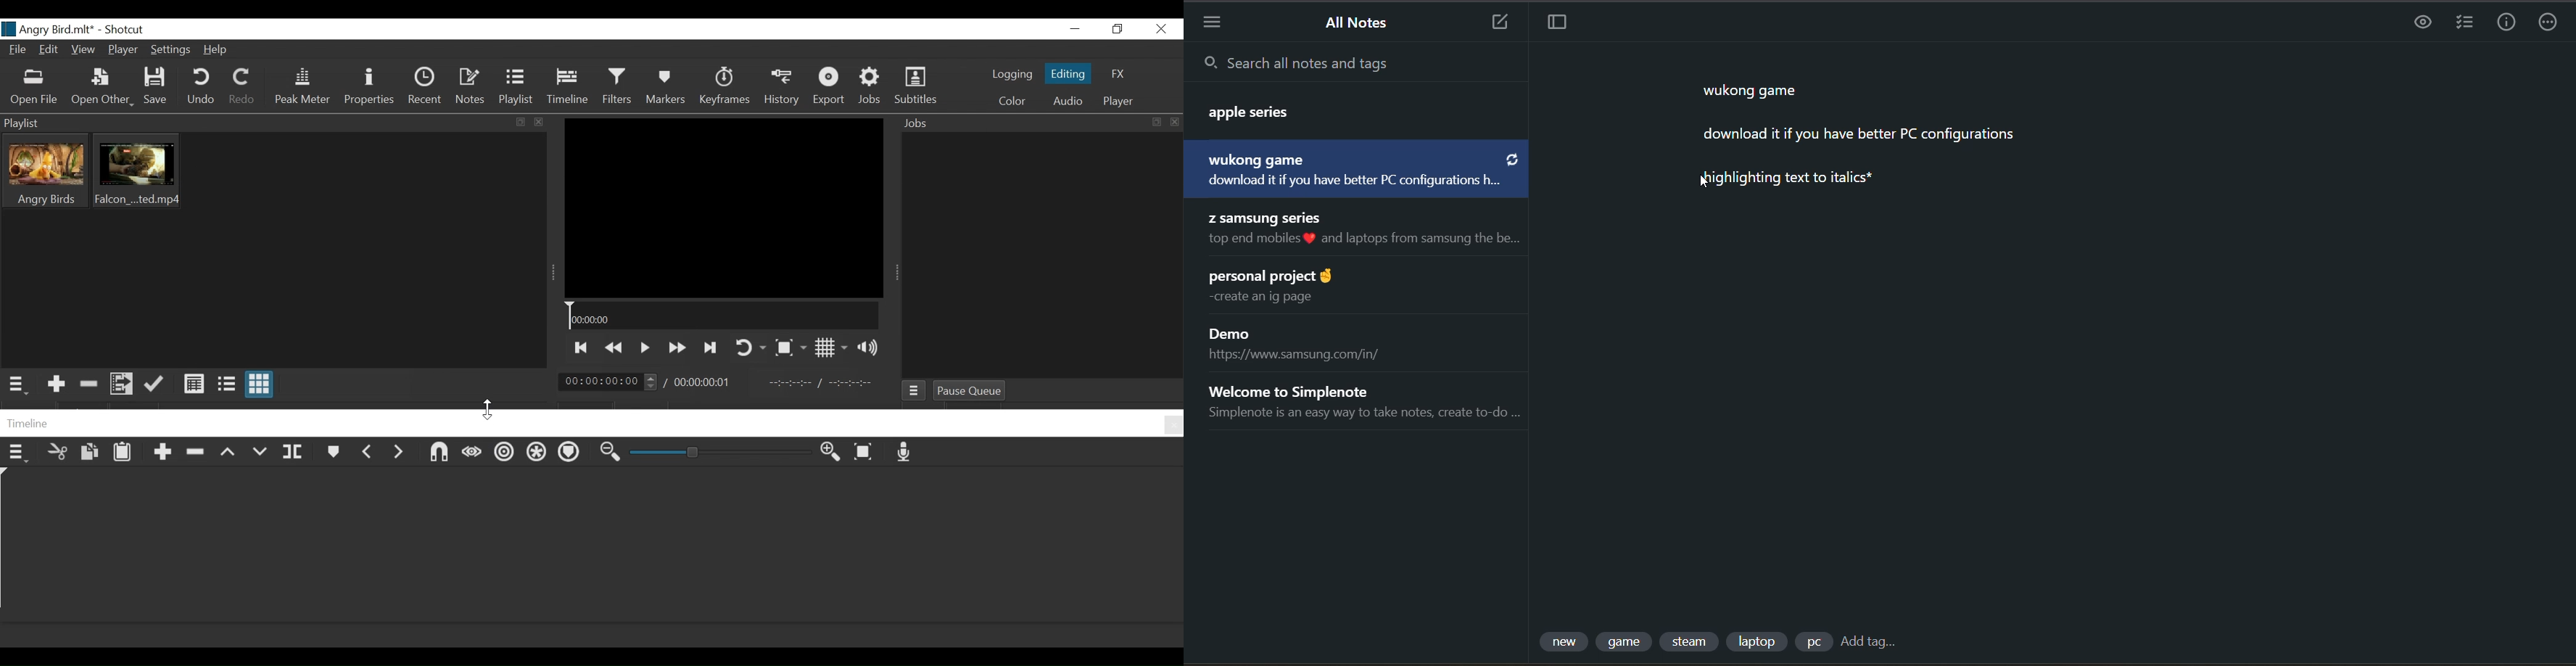 This screenshot has height=672, width=2576. I want to click on Redo, so click(243, 87).